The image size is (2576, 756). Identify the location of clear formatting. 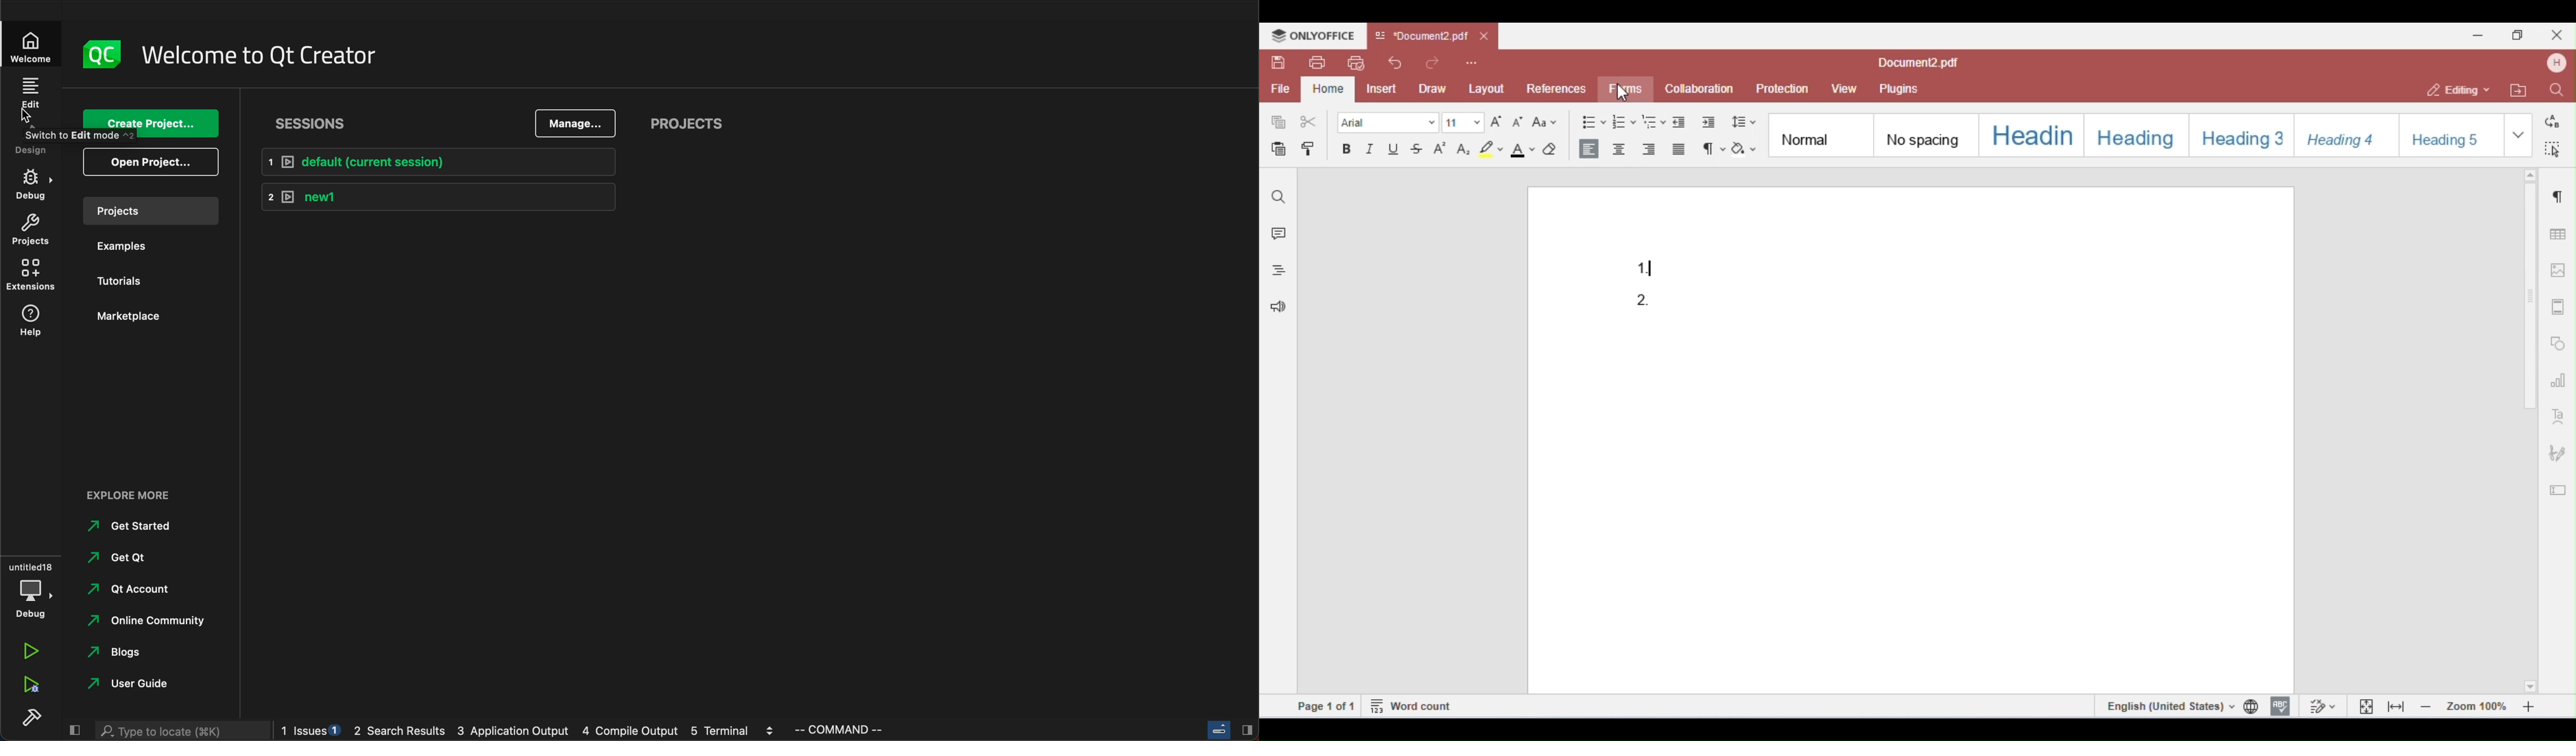
(1551, 150).